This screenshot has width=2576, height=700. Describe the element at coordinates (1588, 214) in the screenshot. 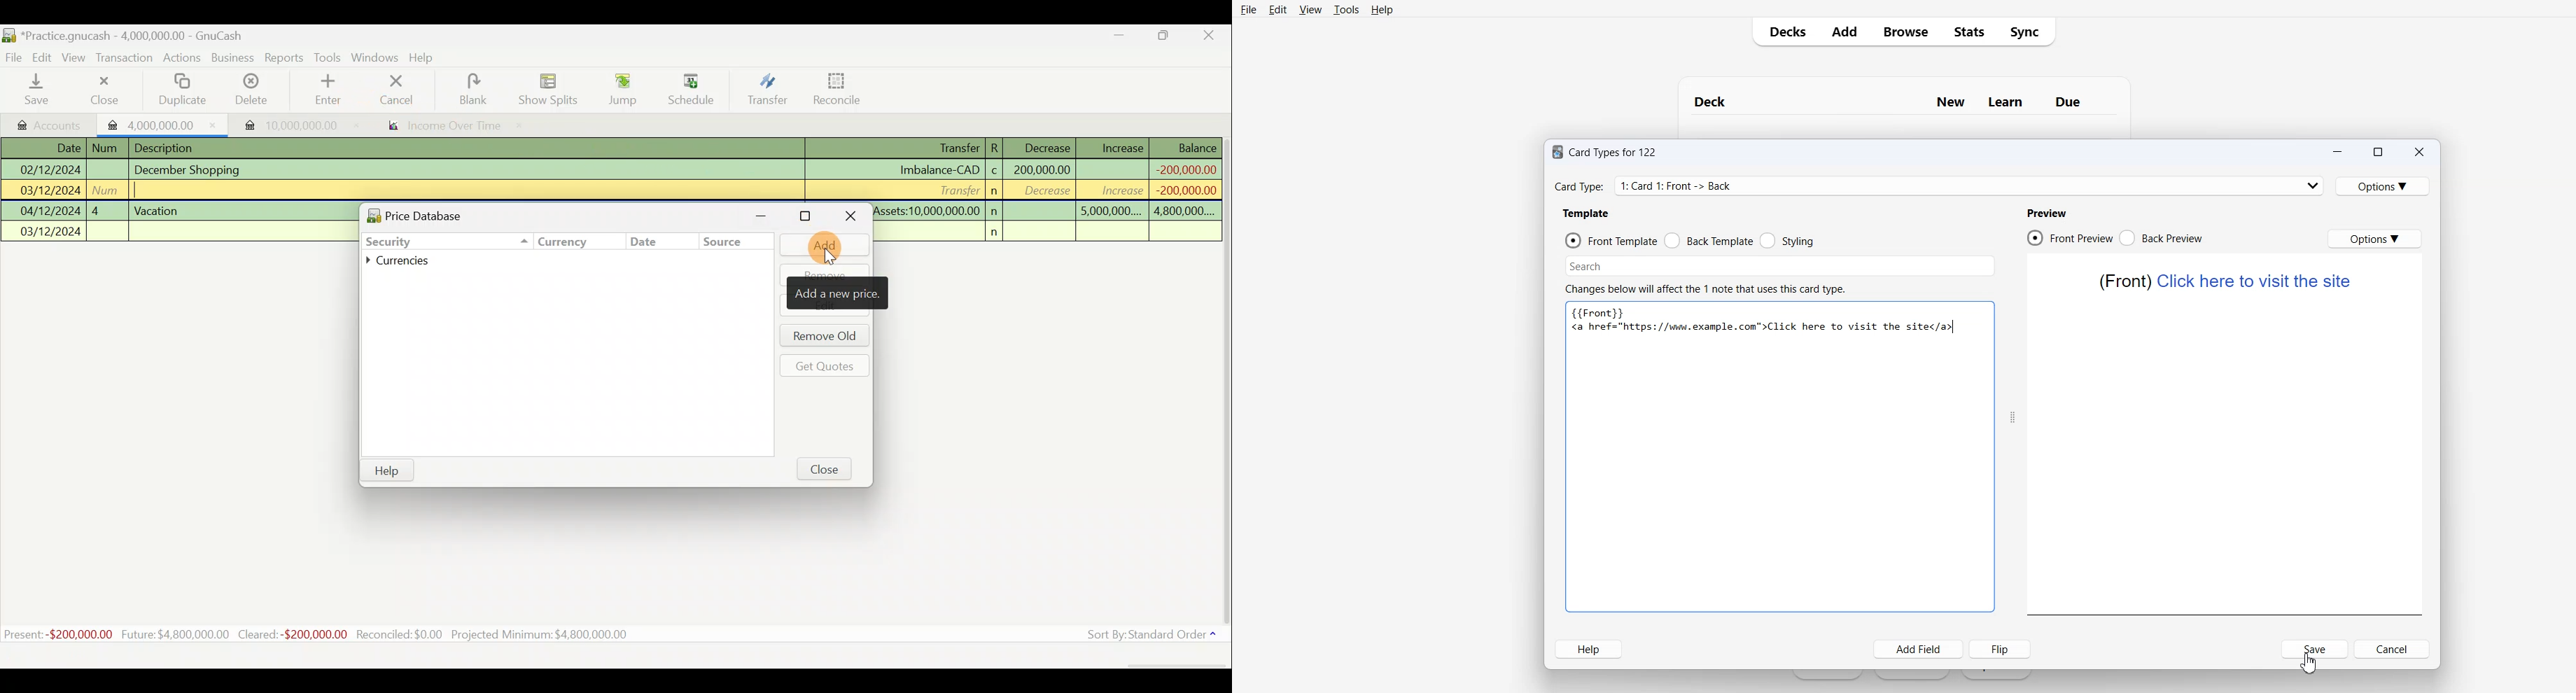

I see `Template ` at that location.